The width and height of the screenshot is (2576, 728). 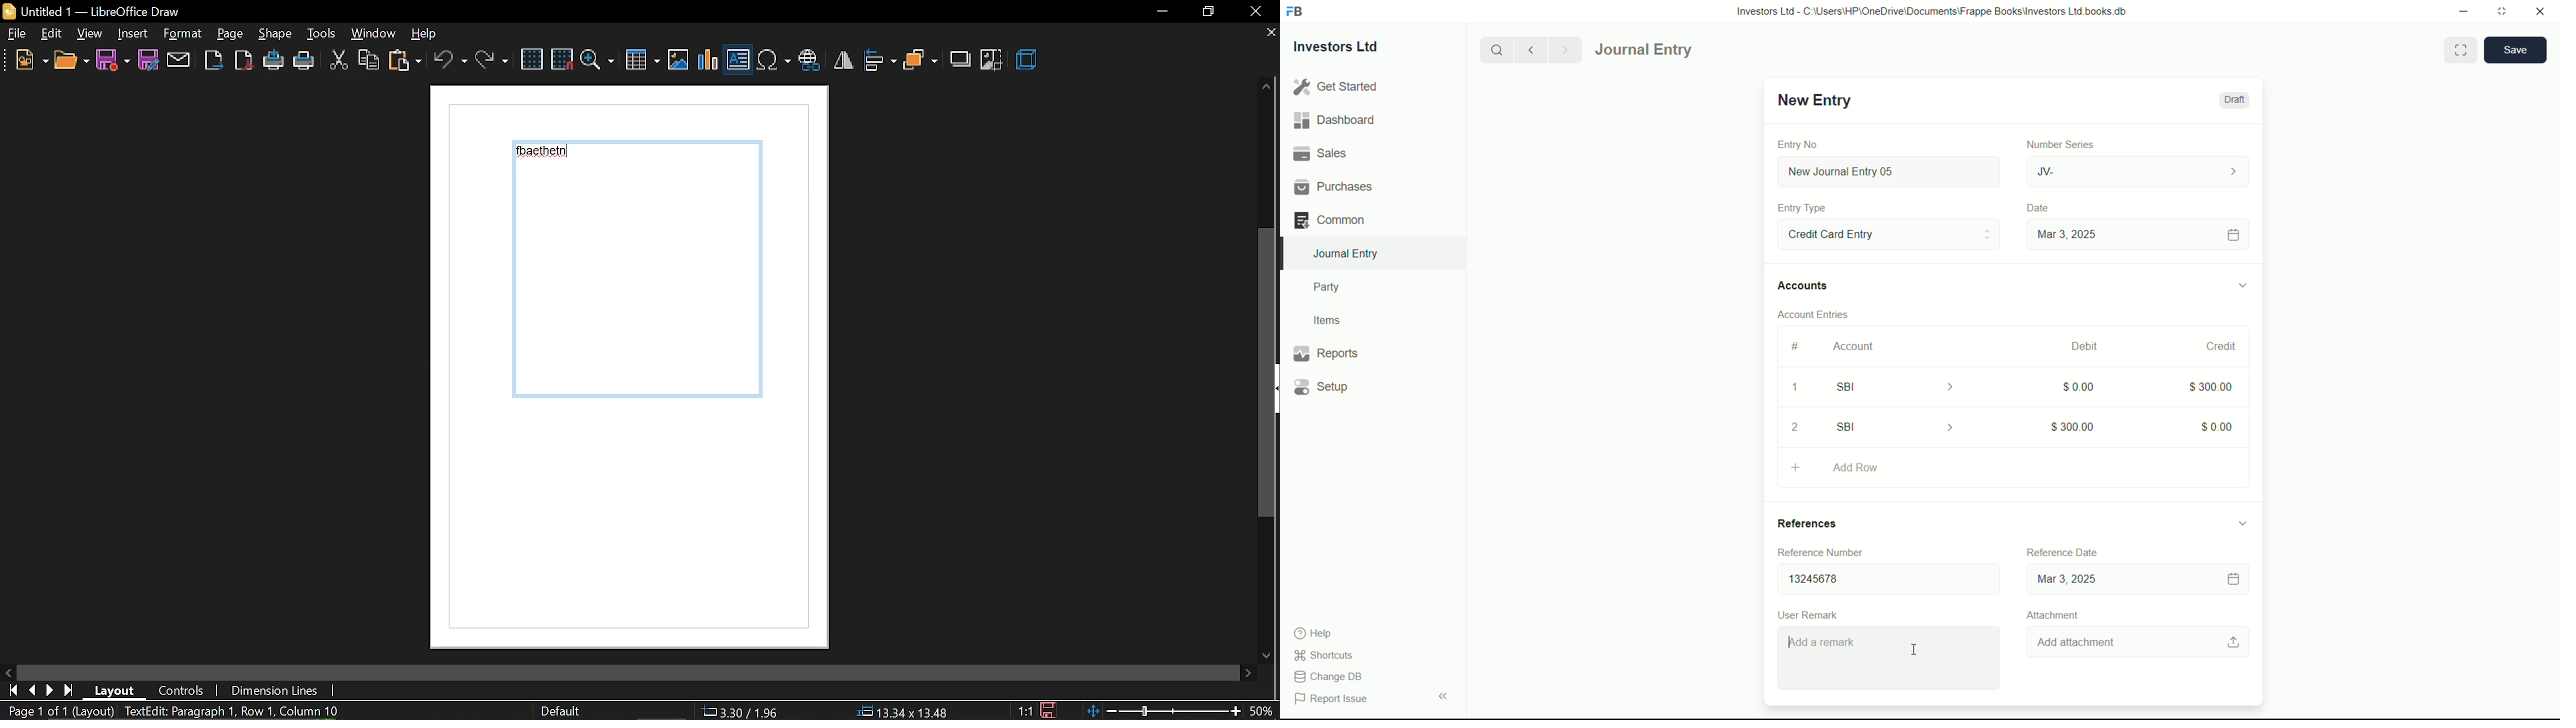 What do you see at coordinates (304, 63) in the screenshot?
I see `print` at bounding box center [304, 63].